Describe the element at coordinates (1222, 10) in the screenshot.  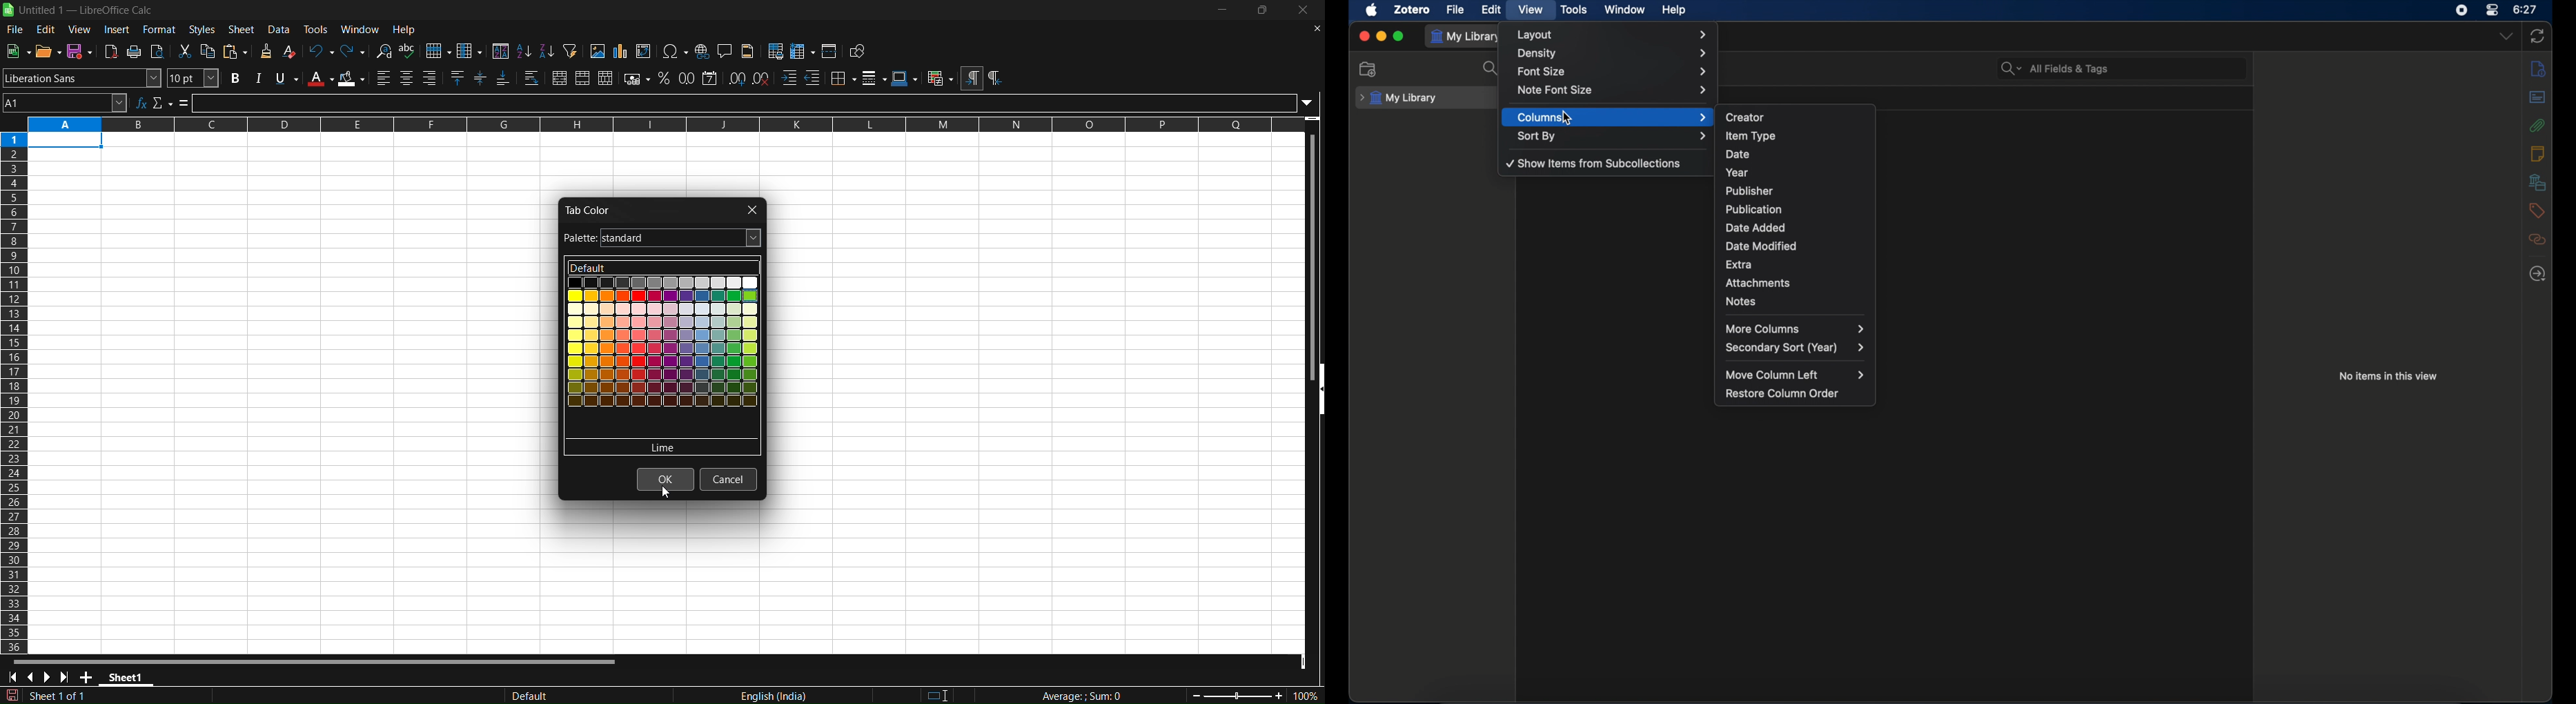
I see `minimize` at that location.